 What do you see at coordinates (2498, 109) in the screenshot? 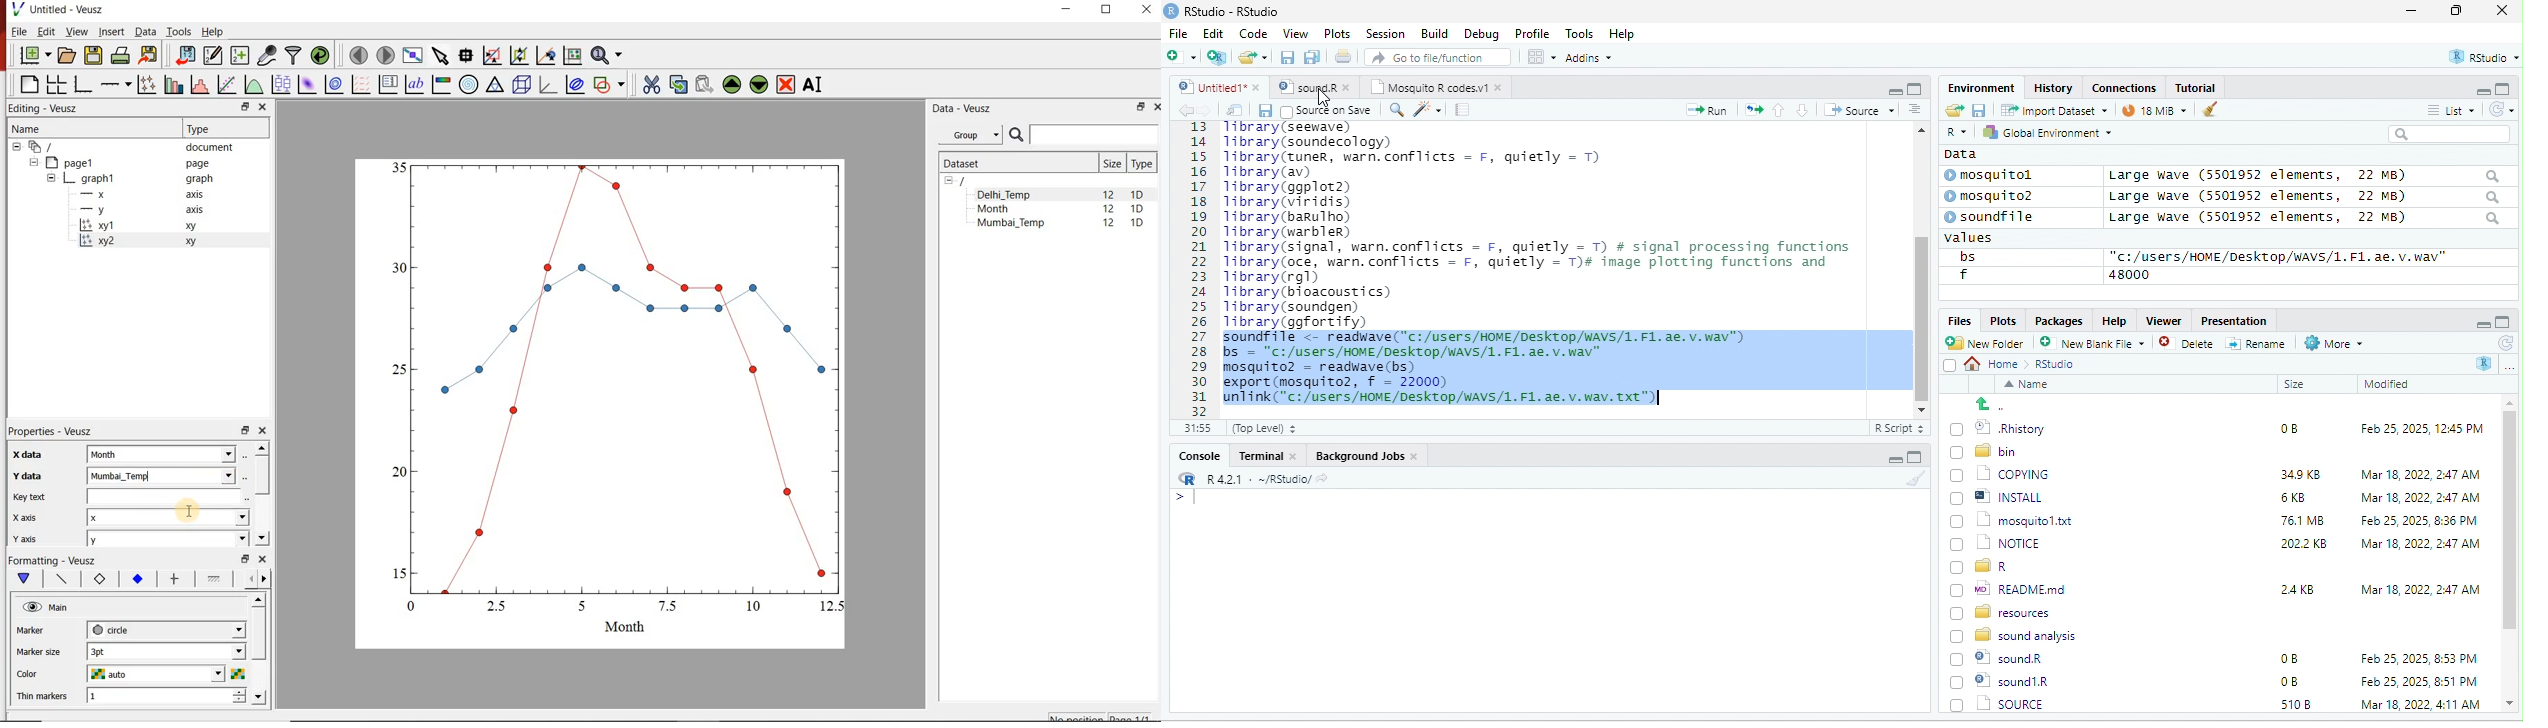
I see `refresh` at bounding box center [2498, 109].